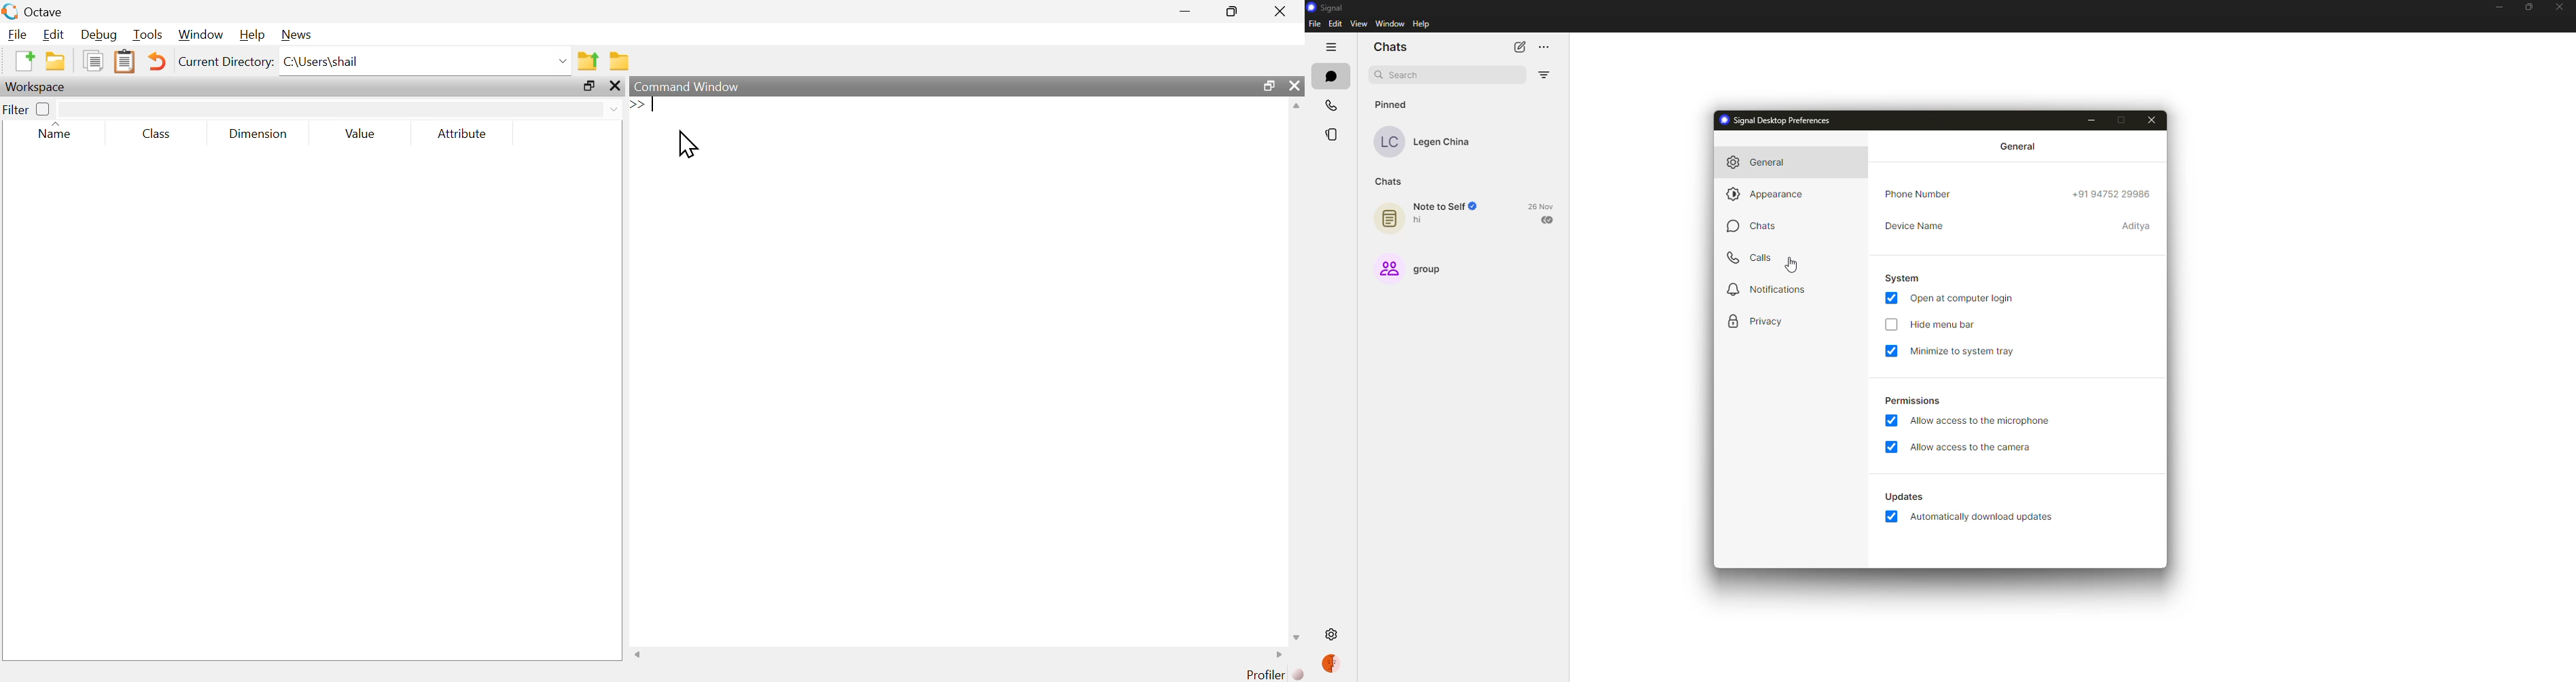 The image size is (2576, 700). What do you see at coordinates (1544, 76) in the screenshot?
I see `filter` at bounding box center [1544, 76].